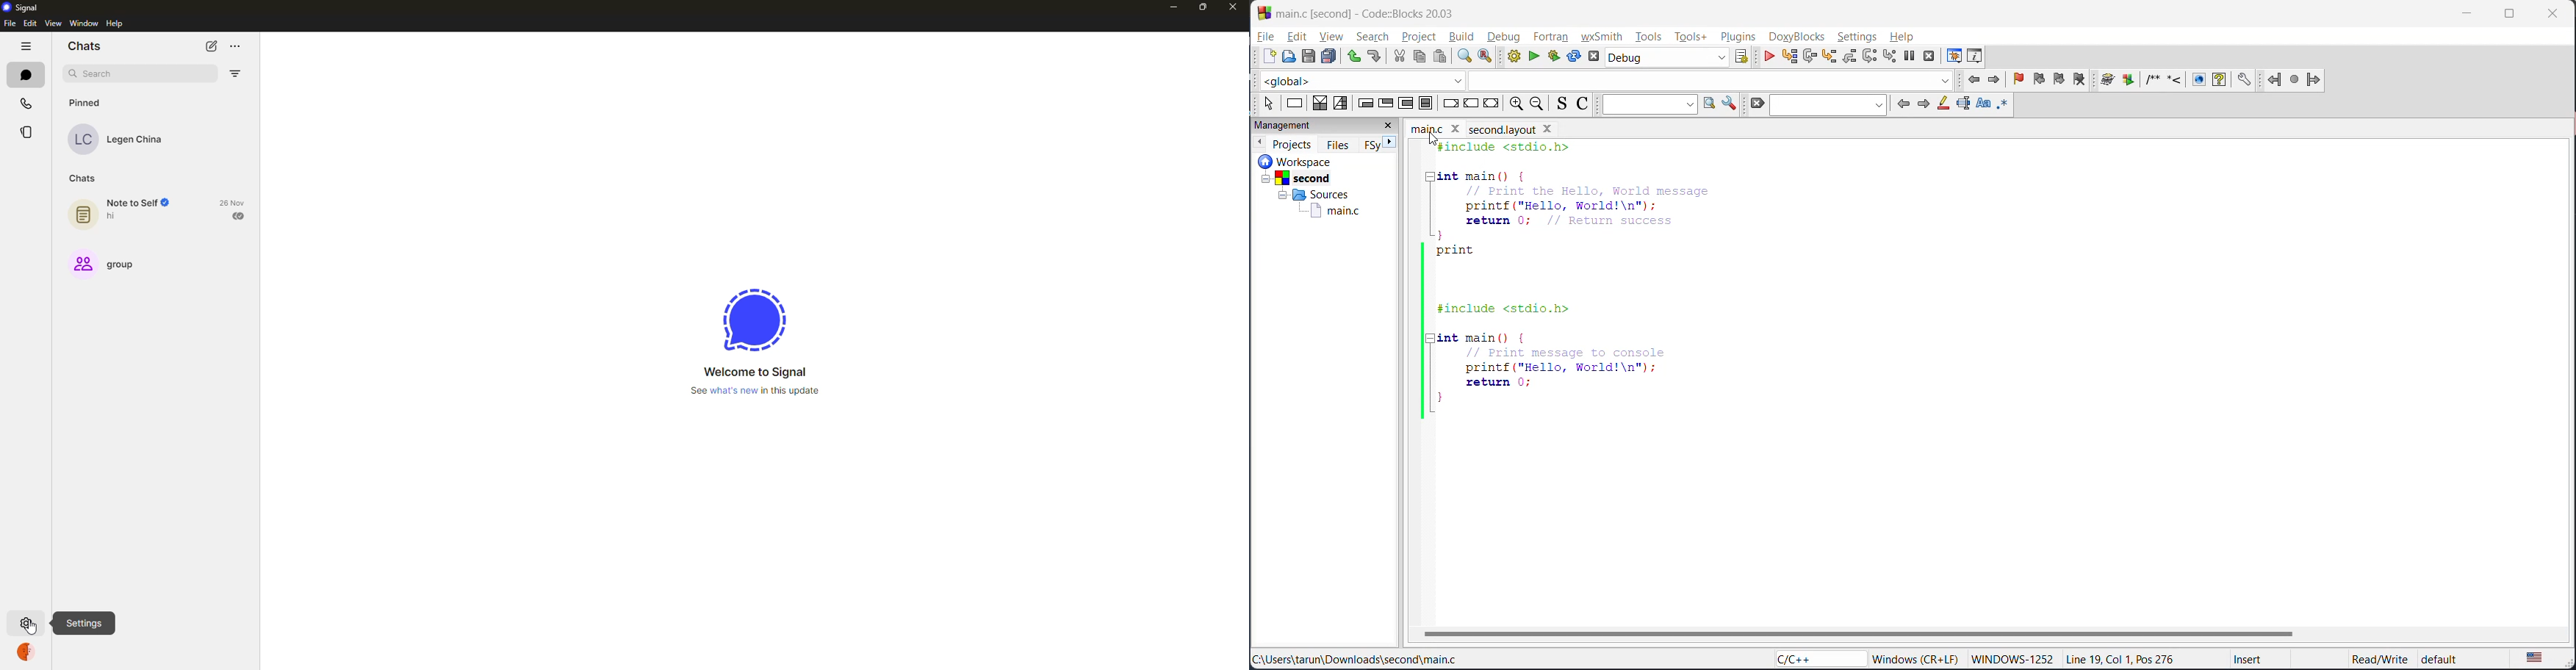 This screenshot has width=2576, height=672. What do you see at coordinates (1375, 56) in the screenshot?
I see `redo` at bounding box center [1375, 56].